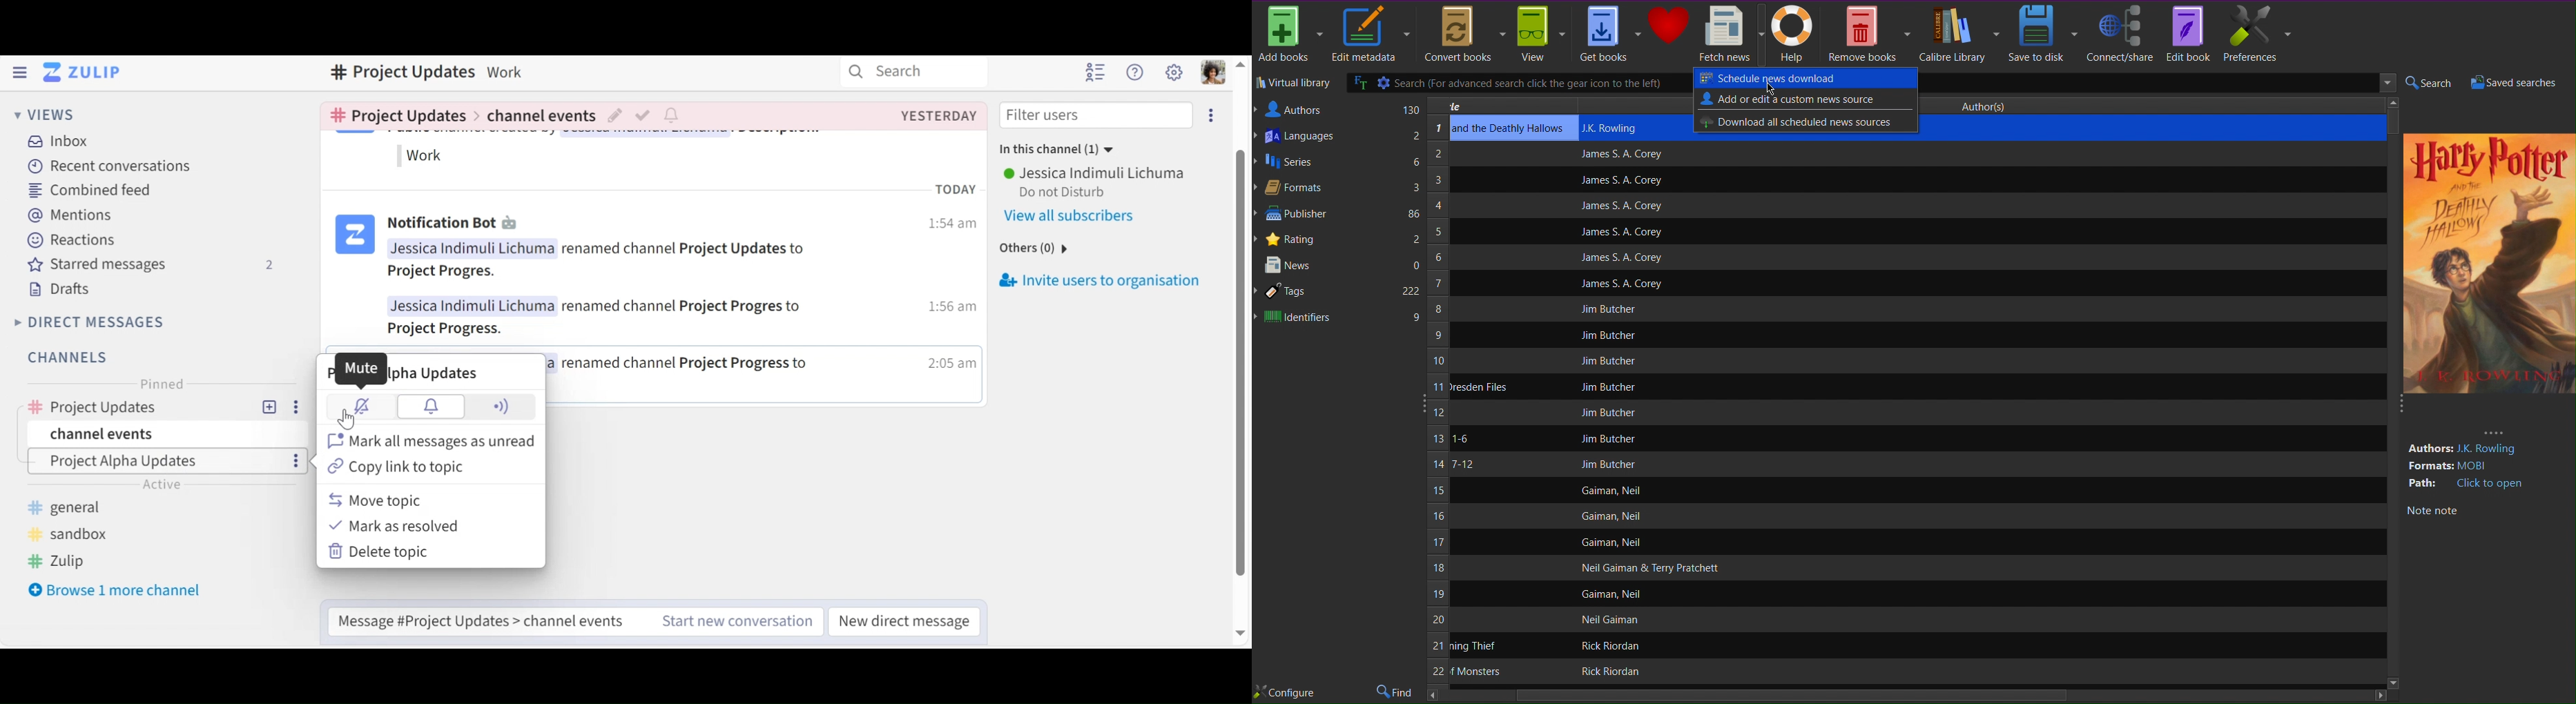  I want to click on Browser 1 more channel, so click(114, 589).